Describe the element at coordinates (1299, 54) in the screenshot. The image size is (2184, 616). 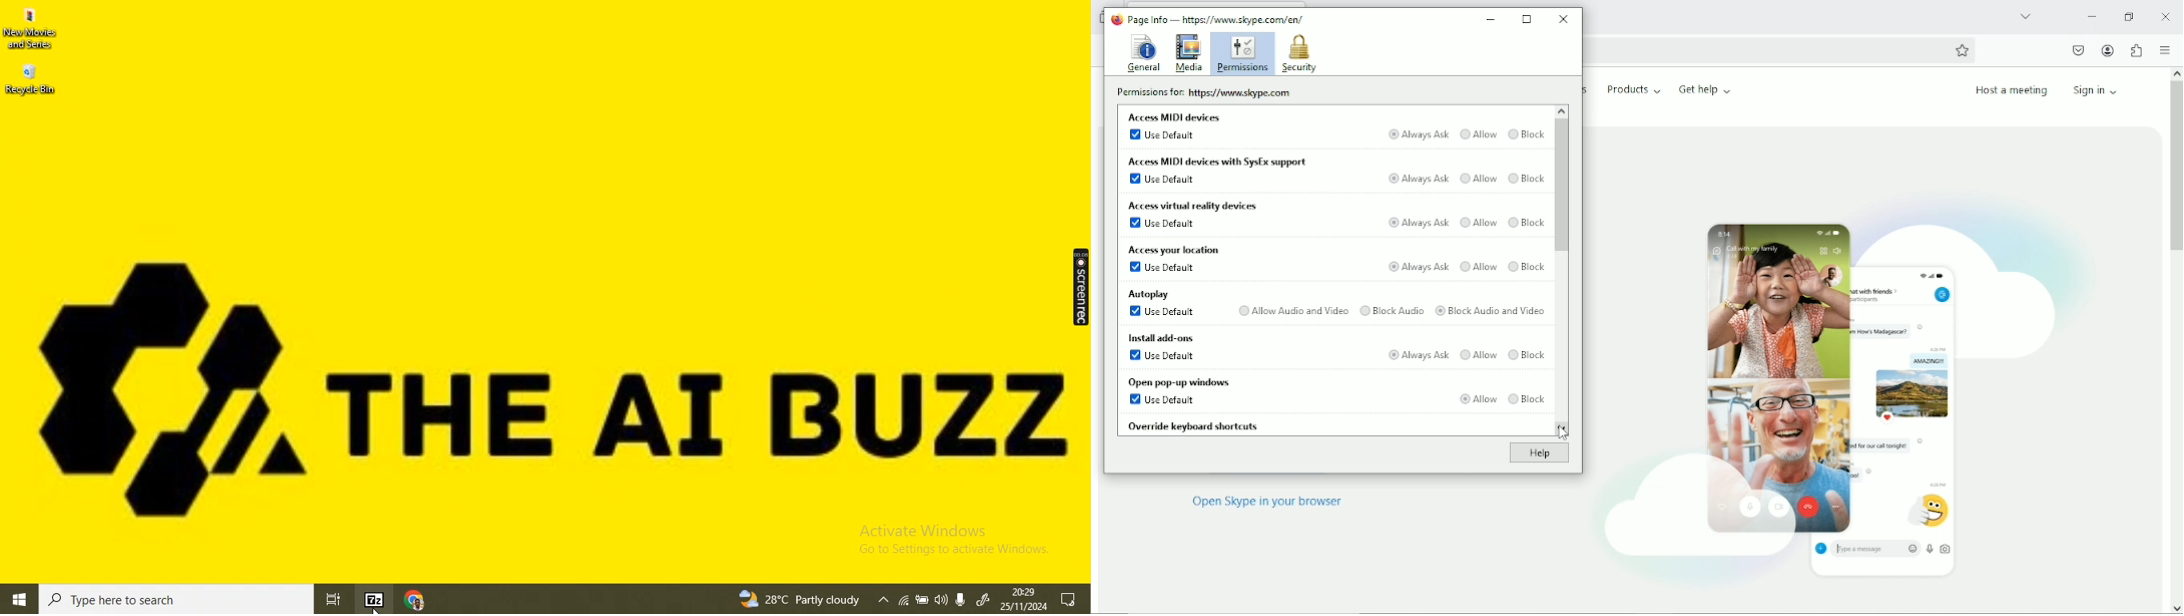
I see `Security` at that location.